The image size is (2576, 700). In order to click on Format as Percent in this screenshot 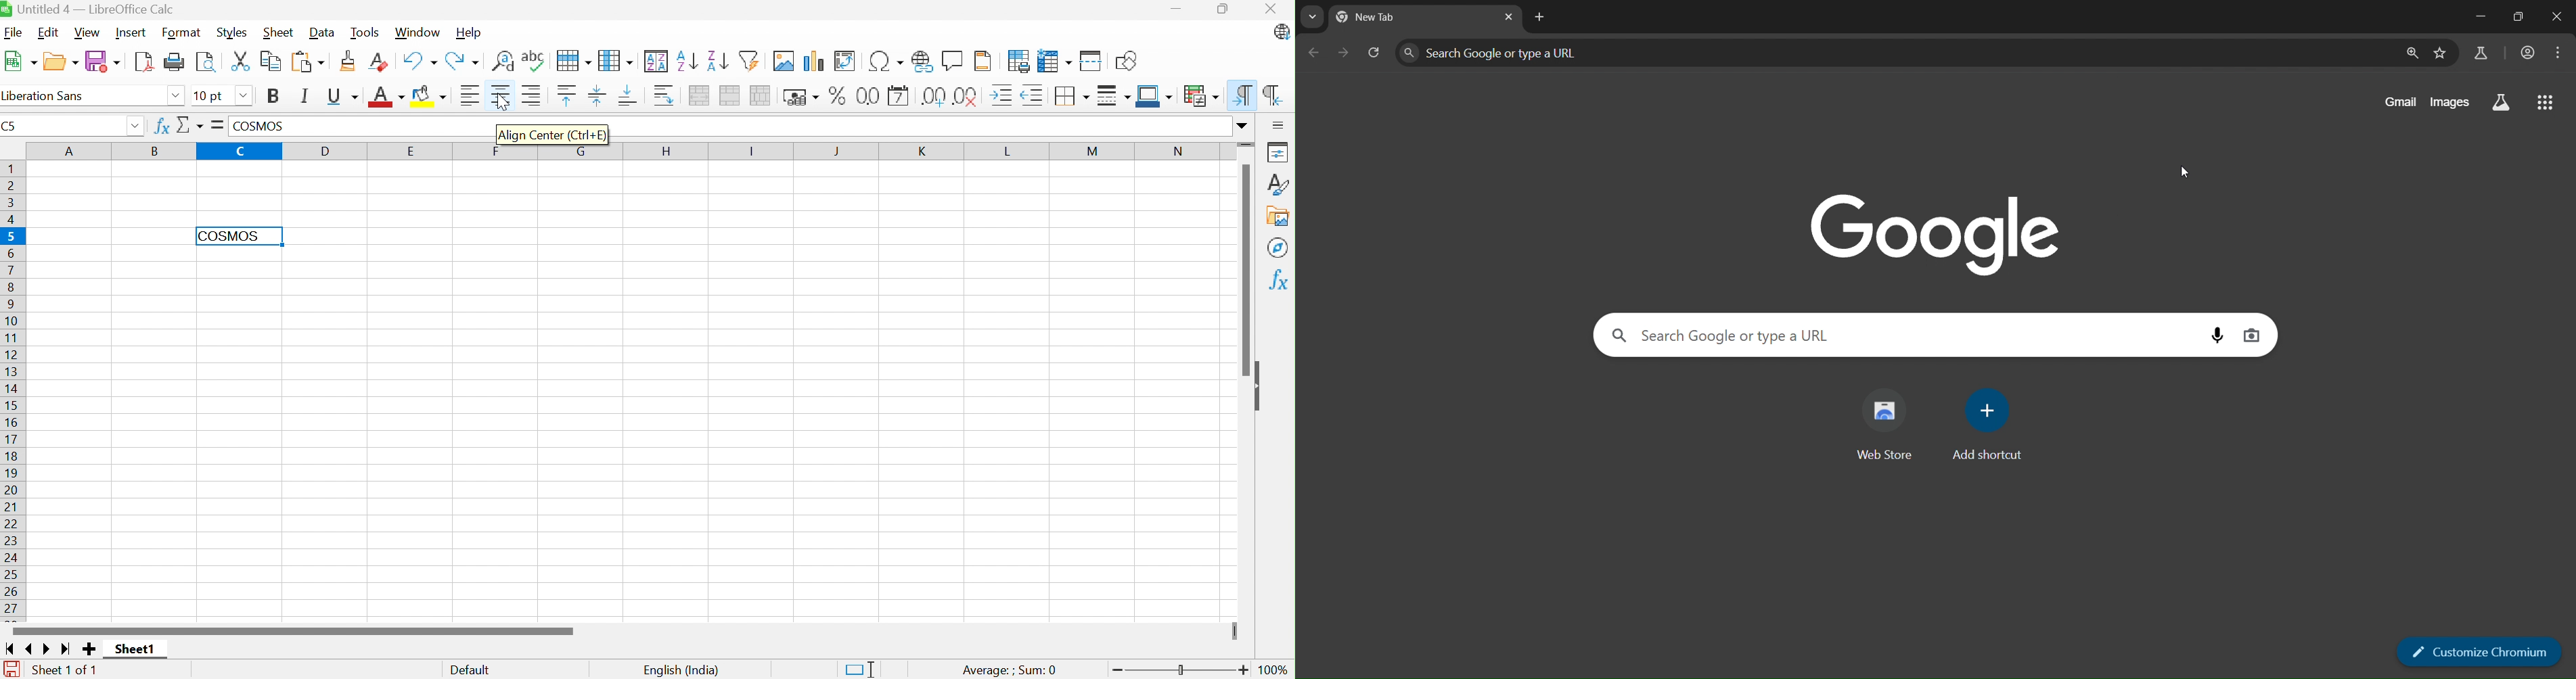, I will do `click(838, 95)`.